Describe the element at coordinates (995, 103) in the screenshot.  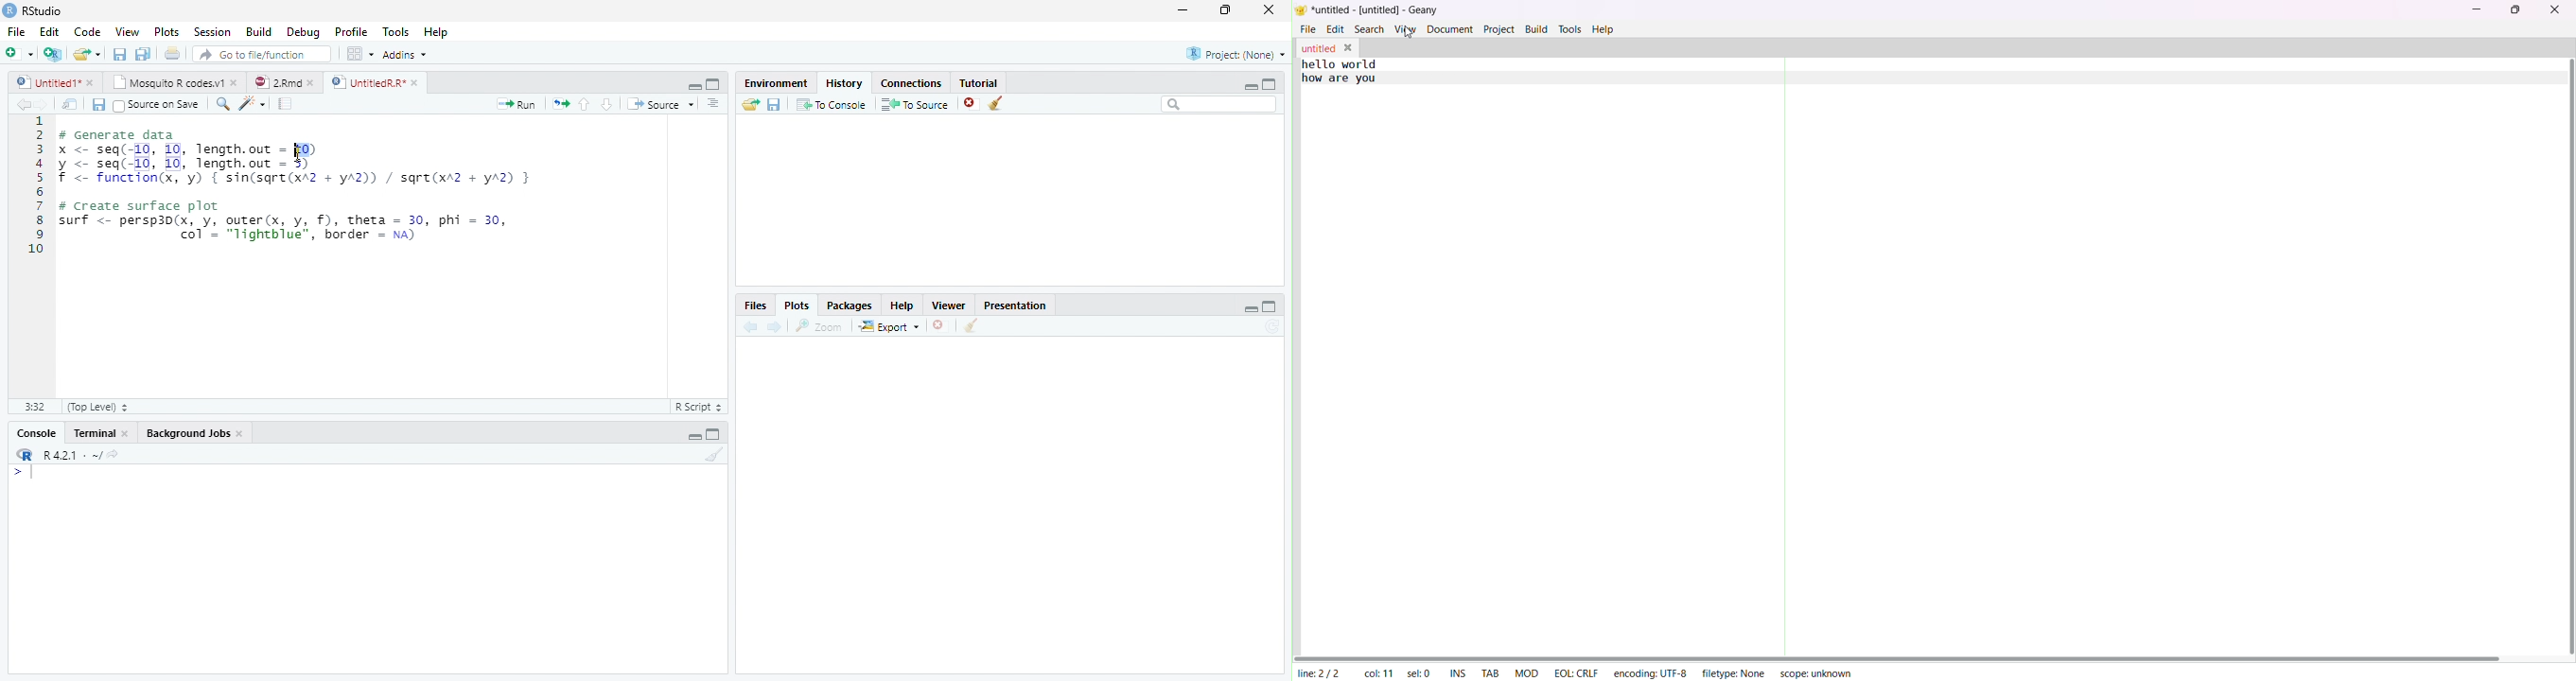
I see `Clear all history entries` at that location.